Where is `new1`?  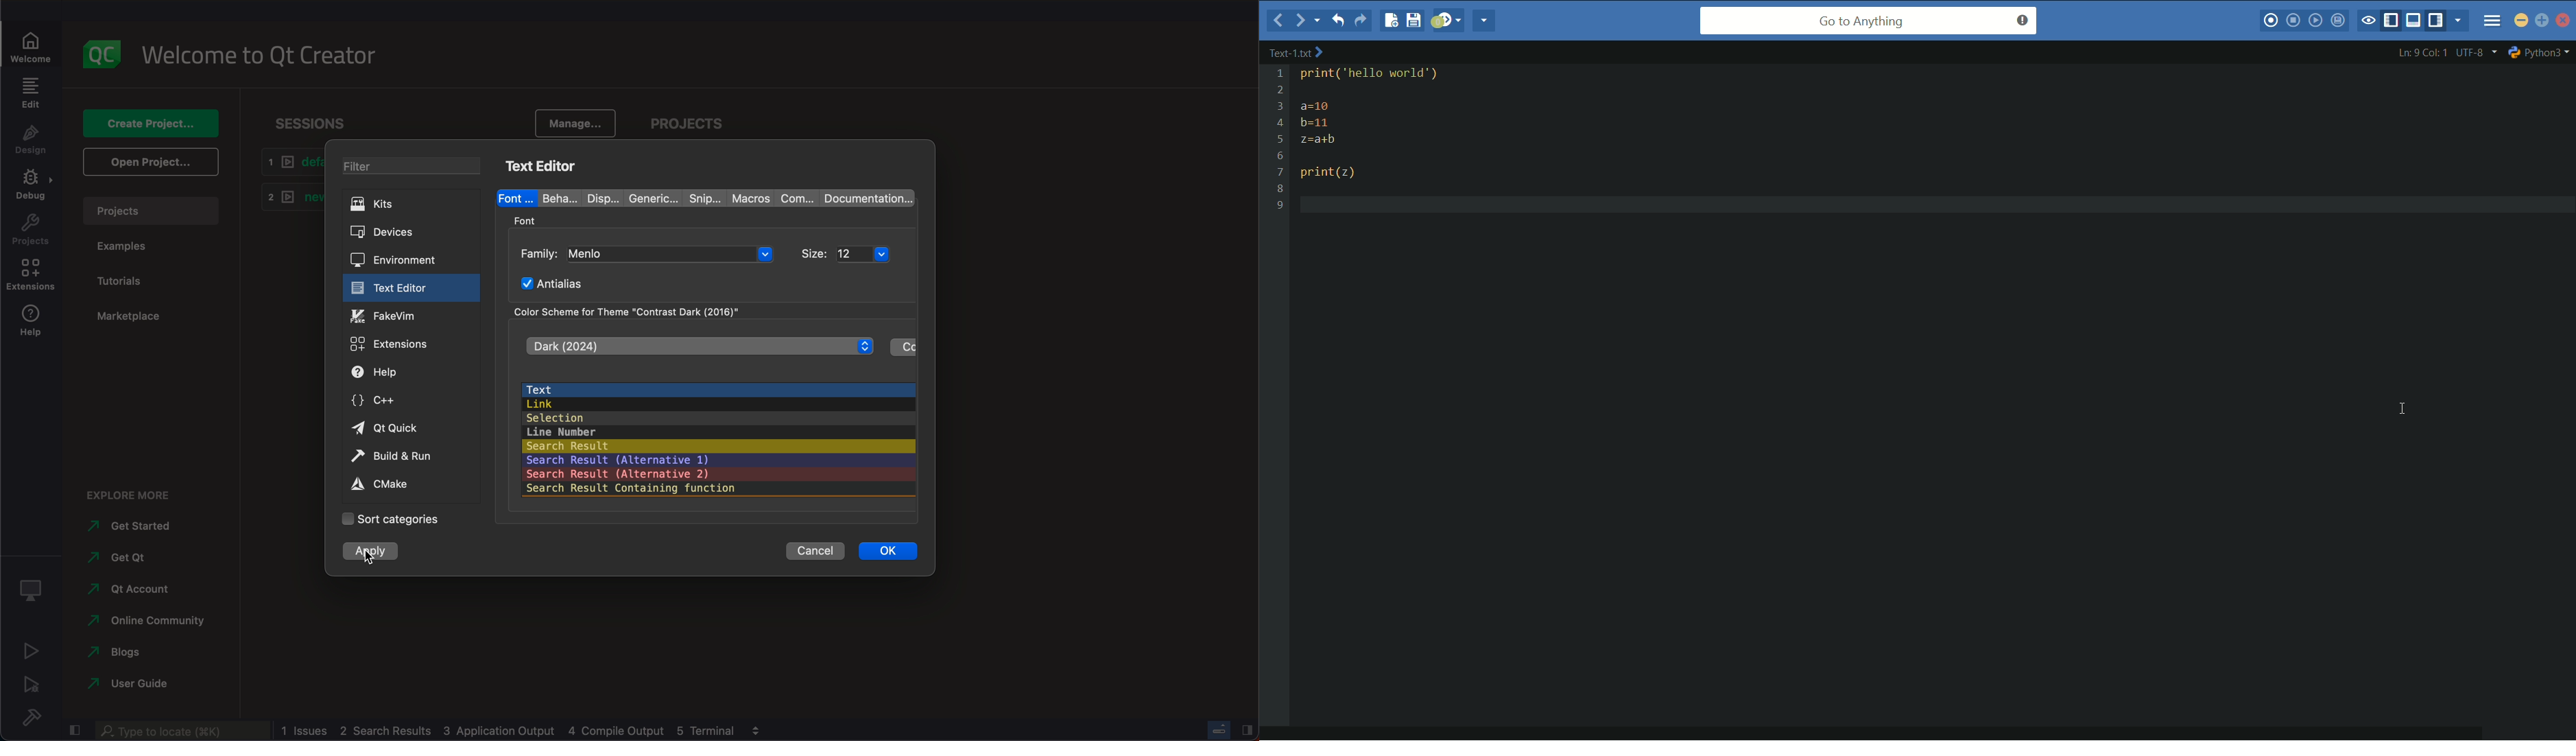
new1 is located at coordinates (288, 199).